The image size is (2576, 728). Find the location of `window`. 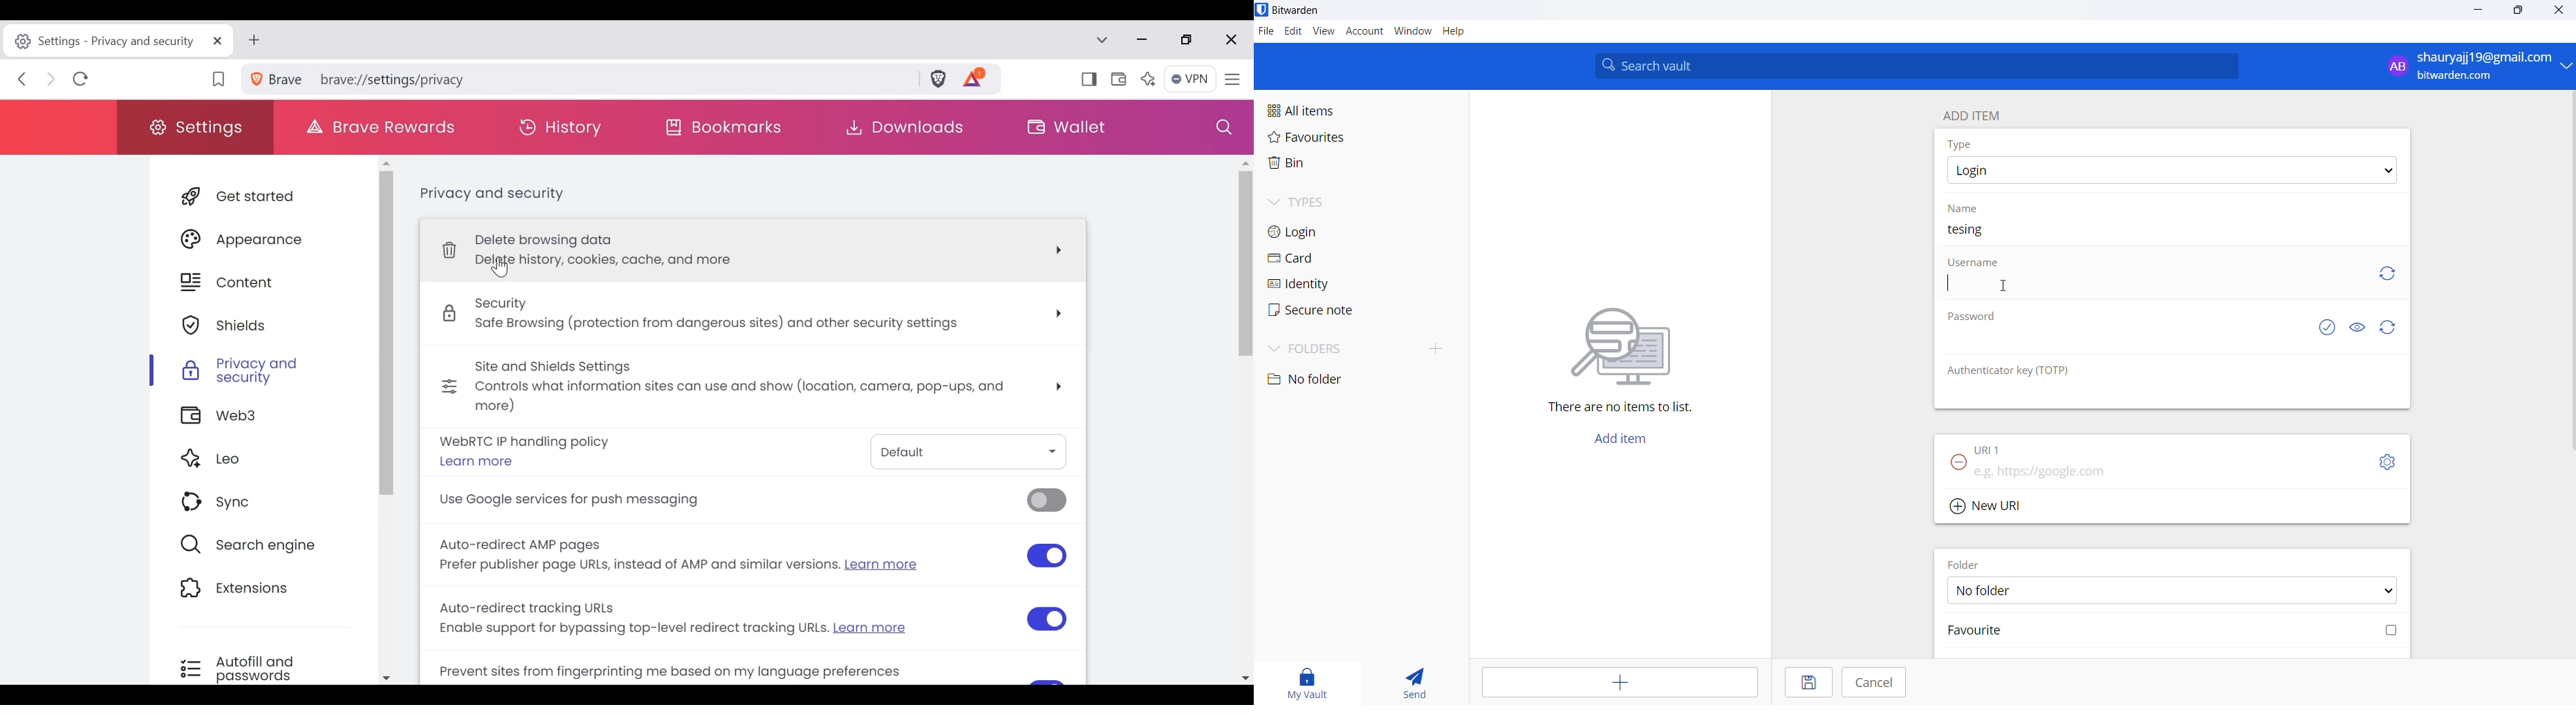

window is located at coordinates (1412, 32).